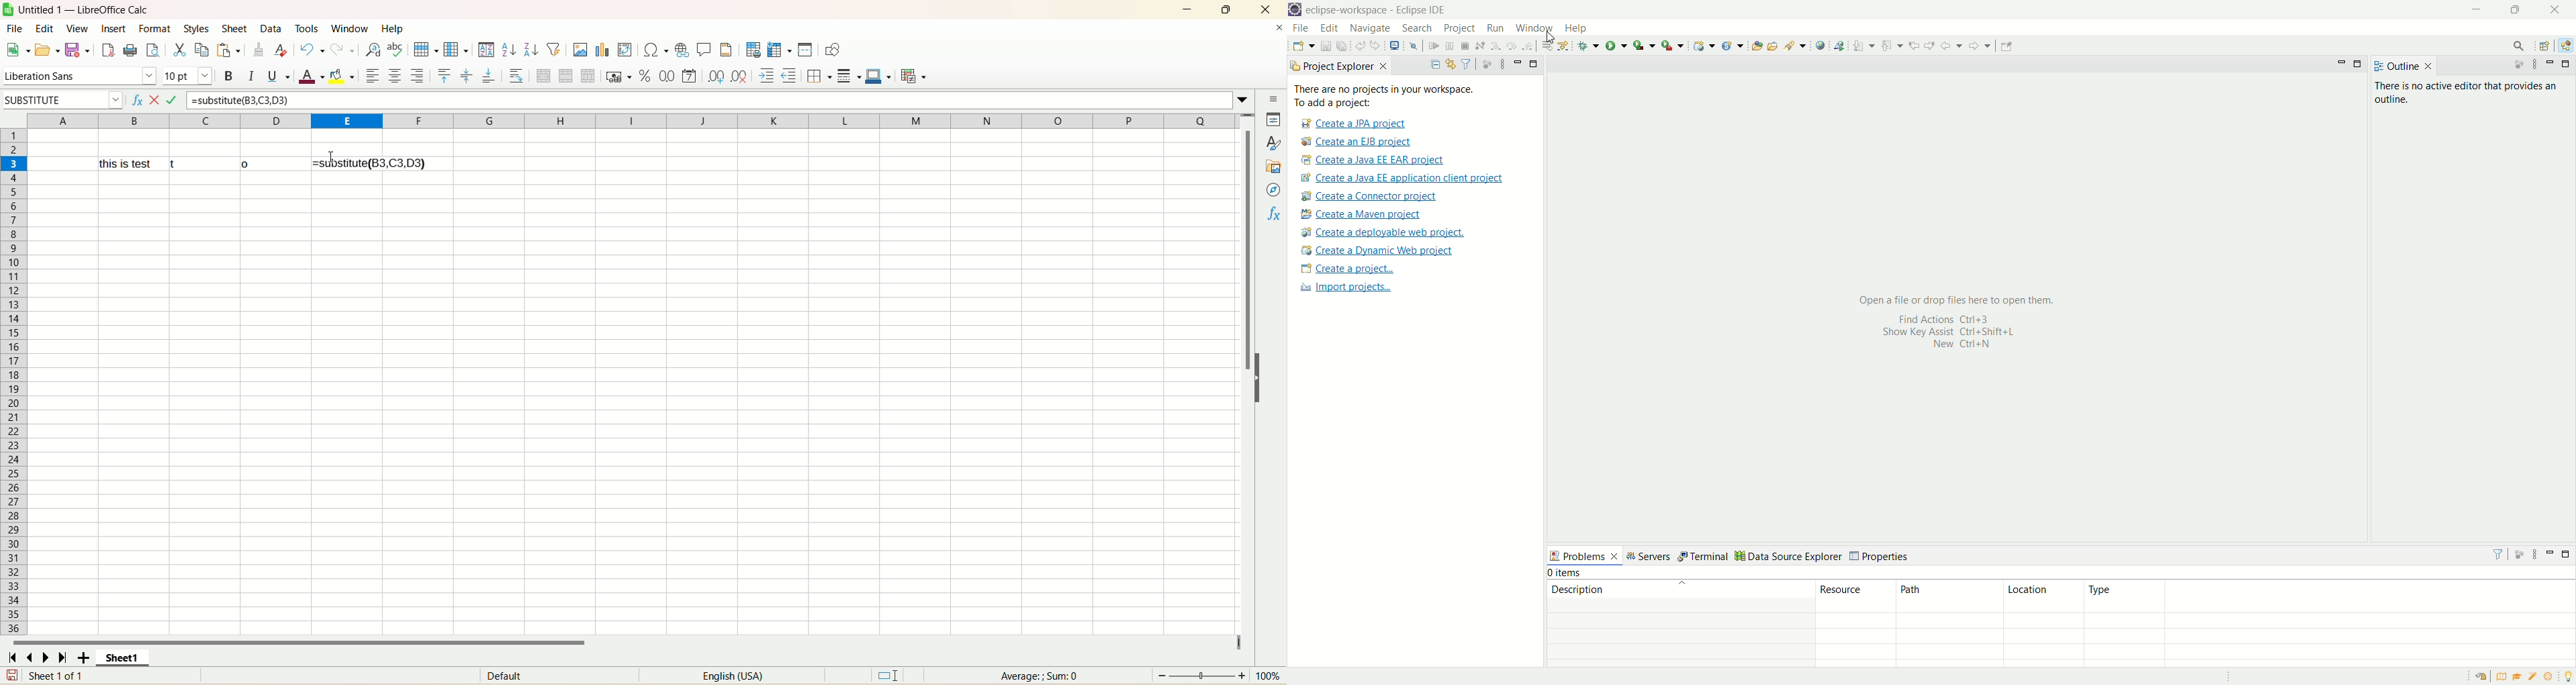 This screenshot has width=2576, height=700. I want to click on tools, so click(307, 27).